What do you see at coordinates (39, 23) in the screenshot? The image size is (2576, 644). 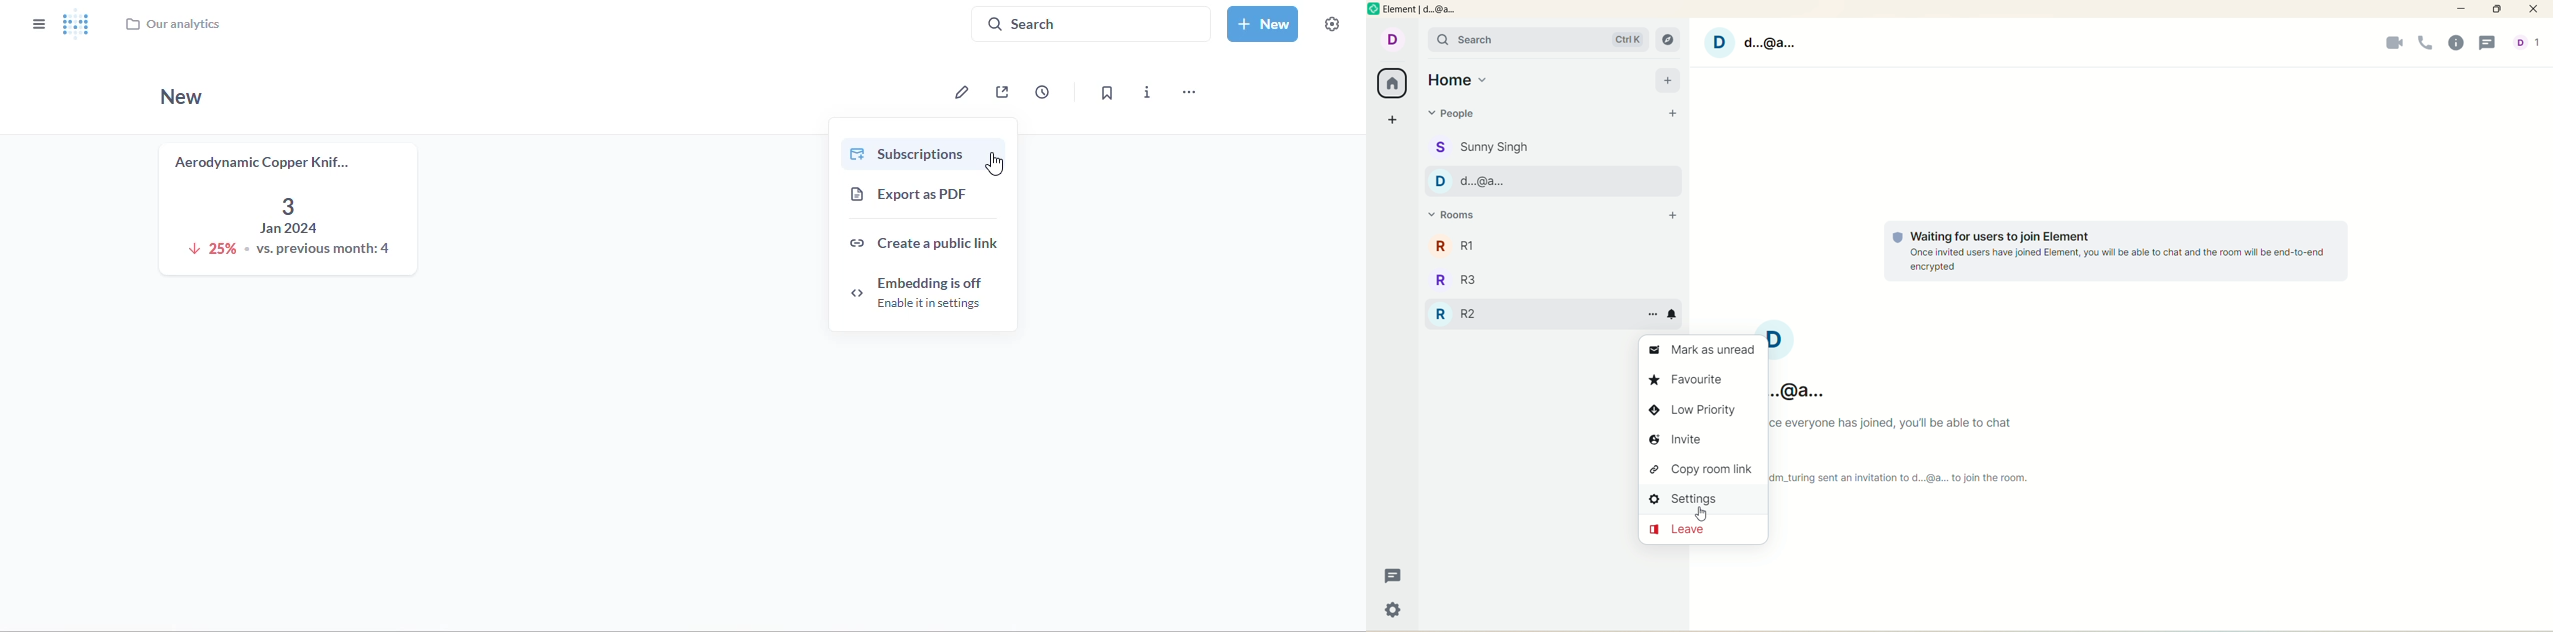 I see `close sidebar` at bounding box center [39, 23].